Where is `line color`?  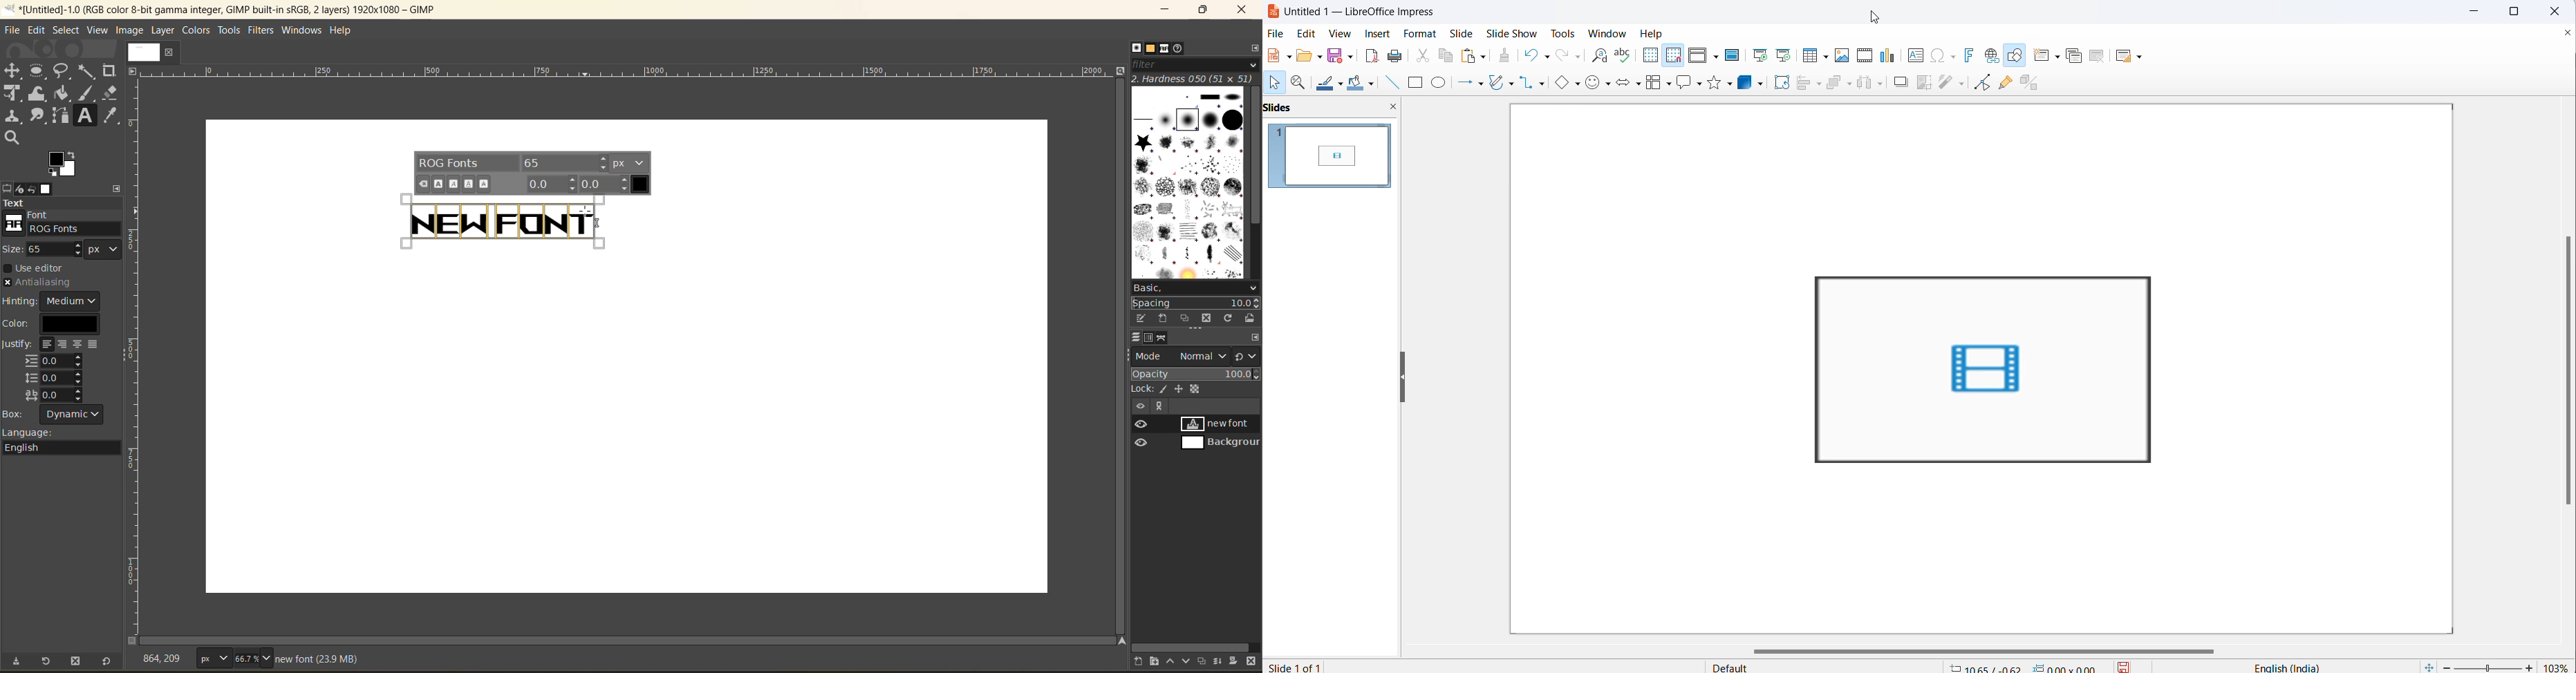 line color is located at coordinates (1342, 83).